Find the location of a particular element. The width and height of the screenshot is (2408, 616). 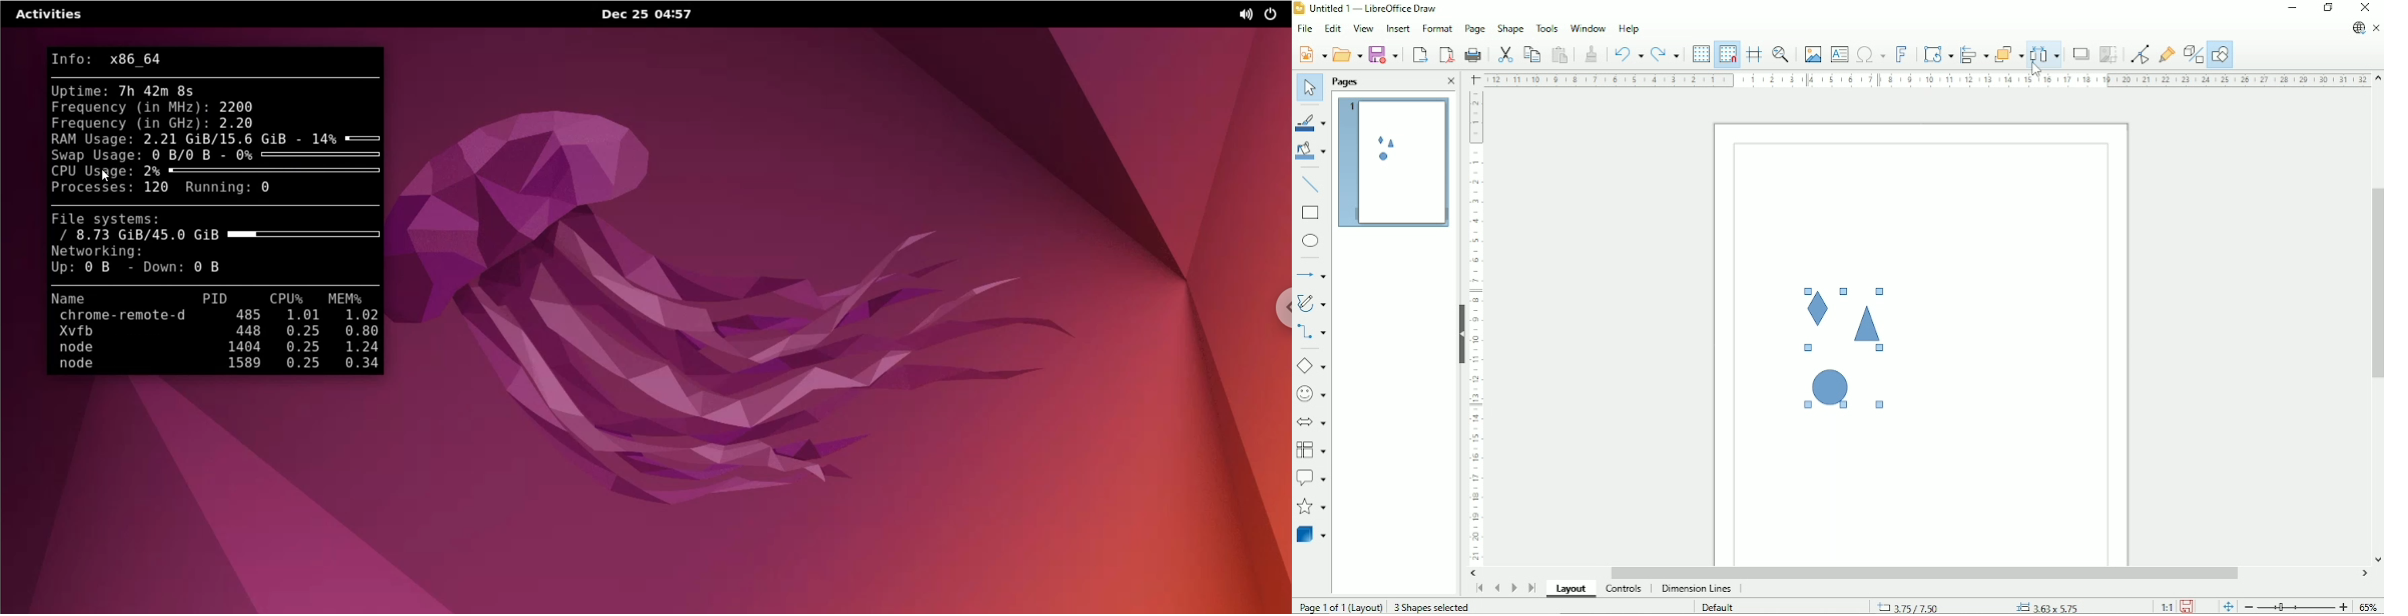

Insert image is located at coordinates (1813, 55).